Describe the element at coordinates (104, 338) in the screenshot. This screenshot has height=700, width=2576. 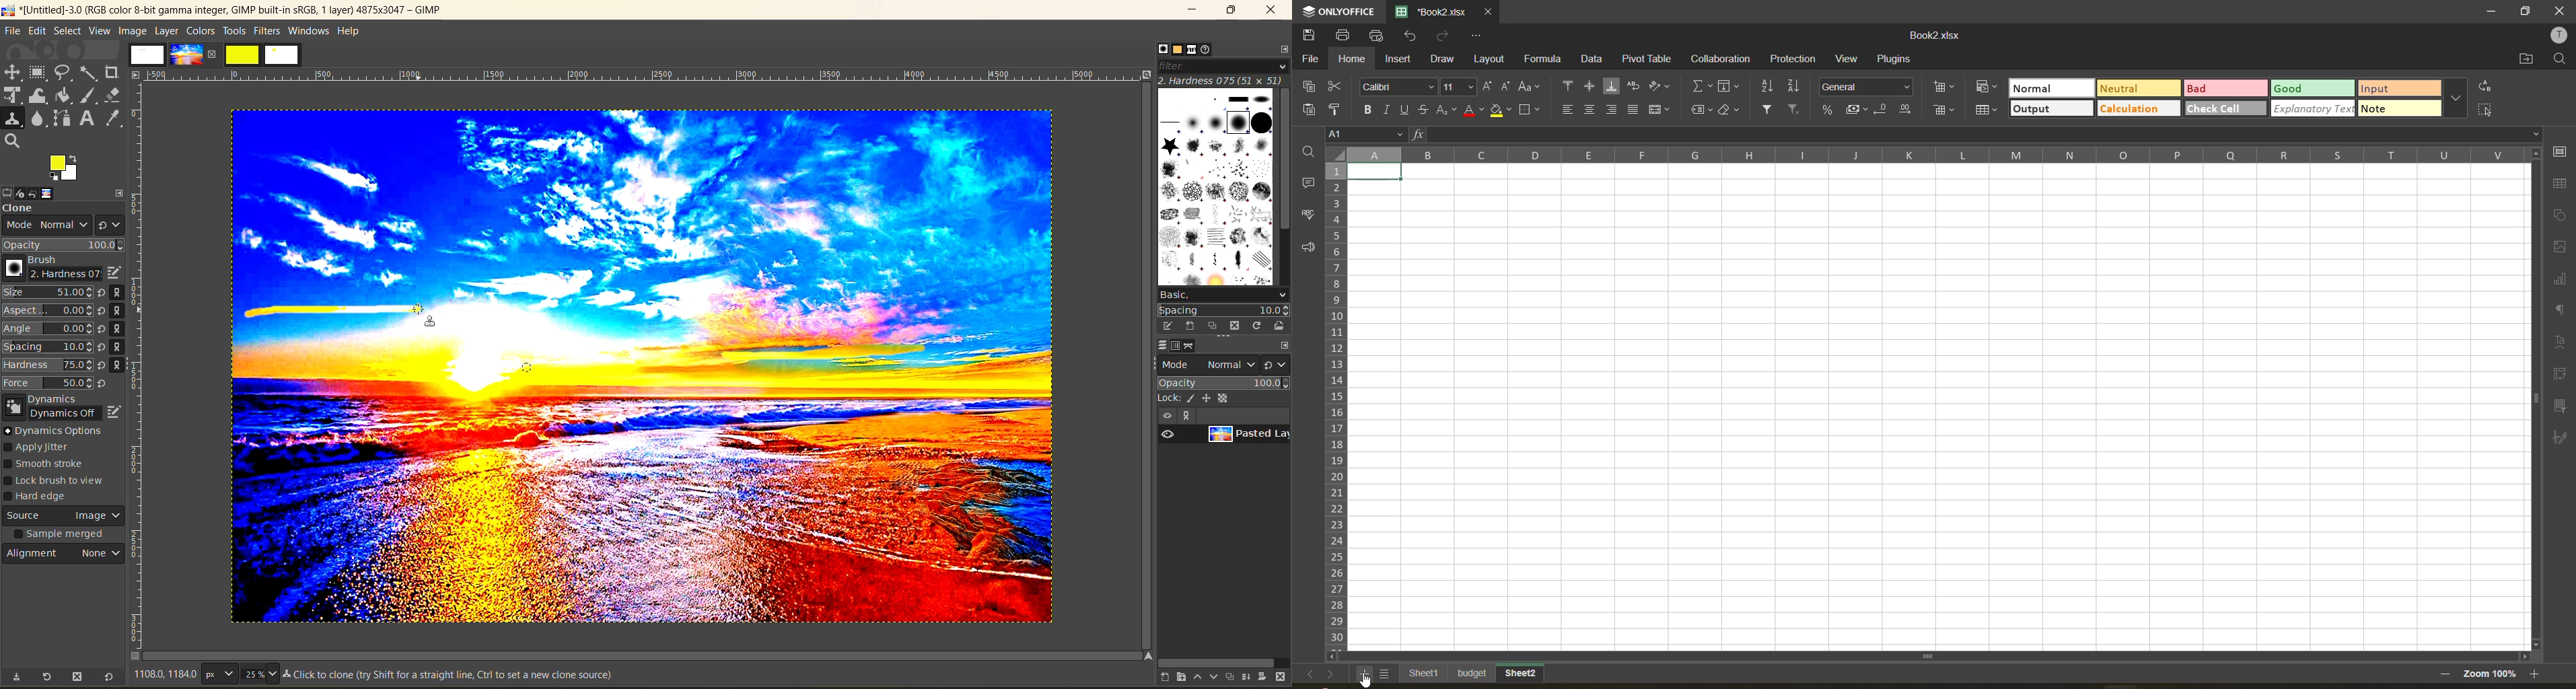
I see `reset brush size` at that location.